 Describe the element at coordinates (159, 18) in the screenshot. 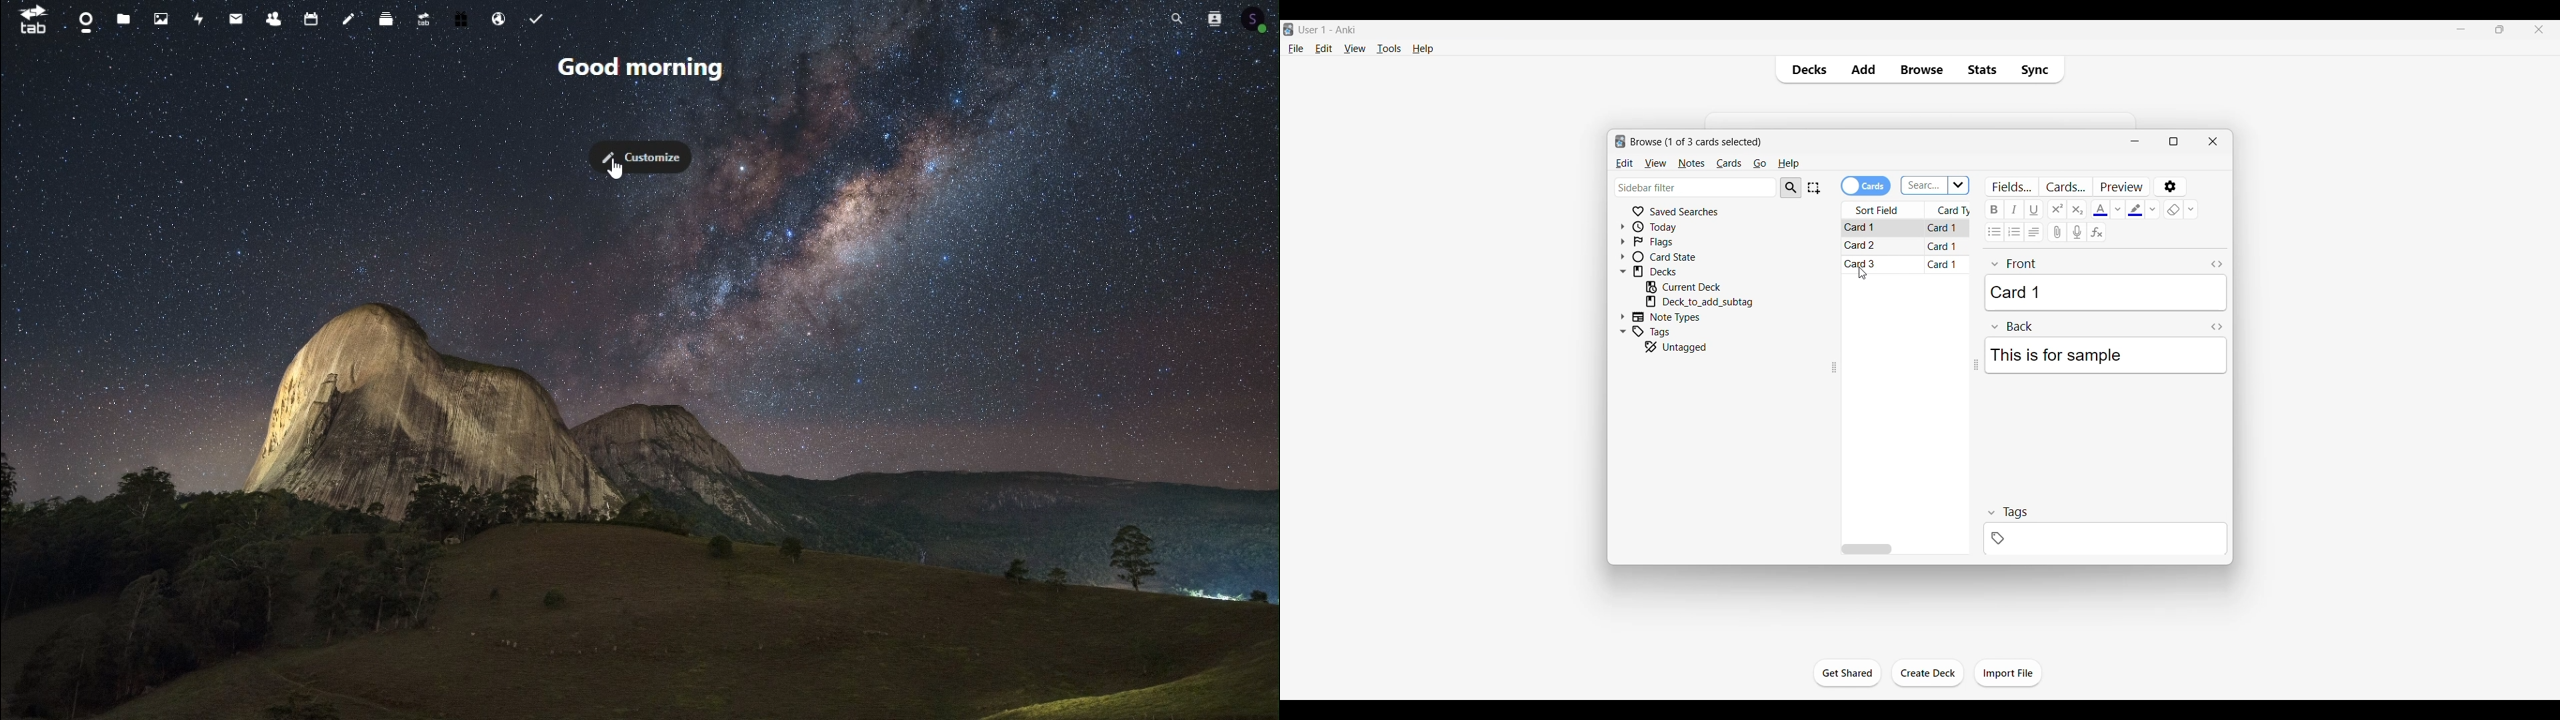

I see `Photos` at that location.